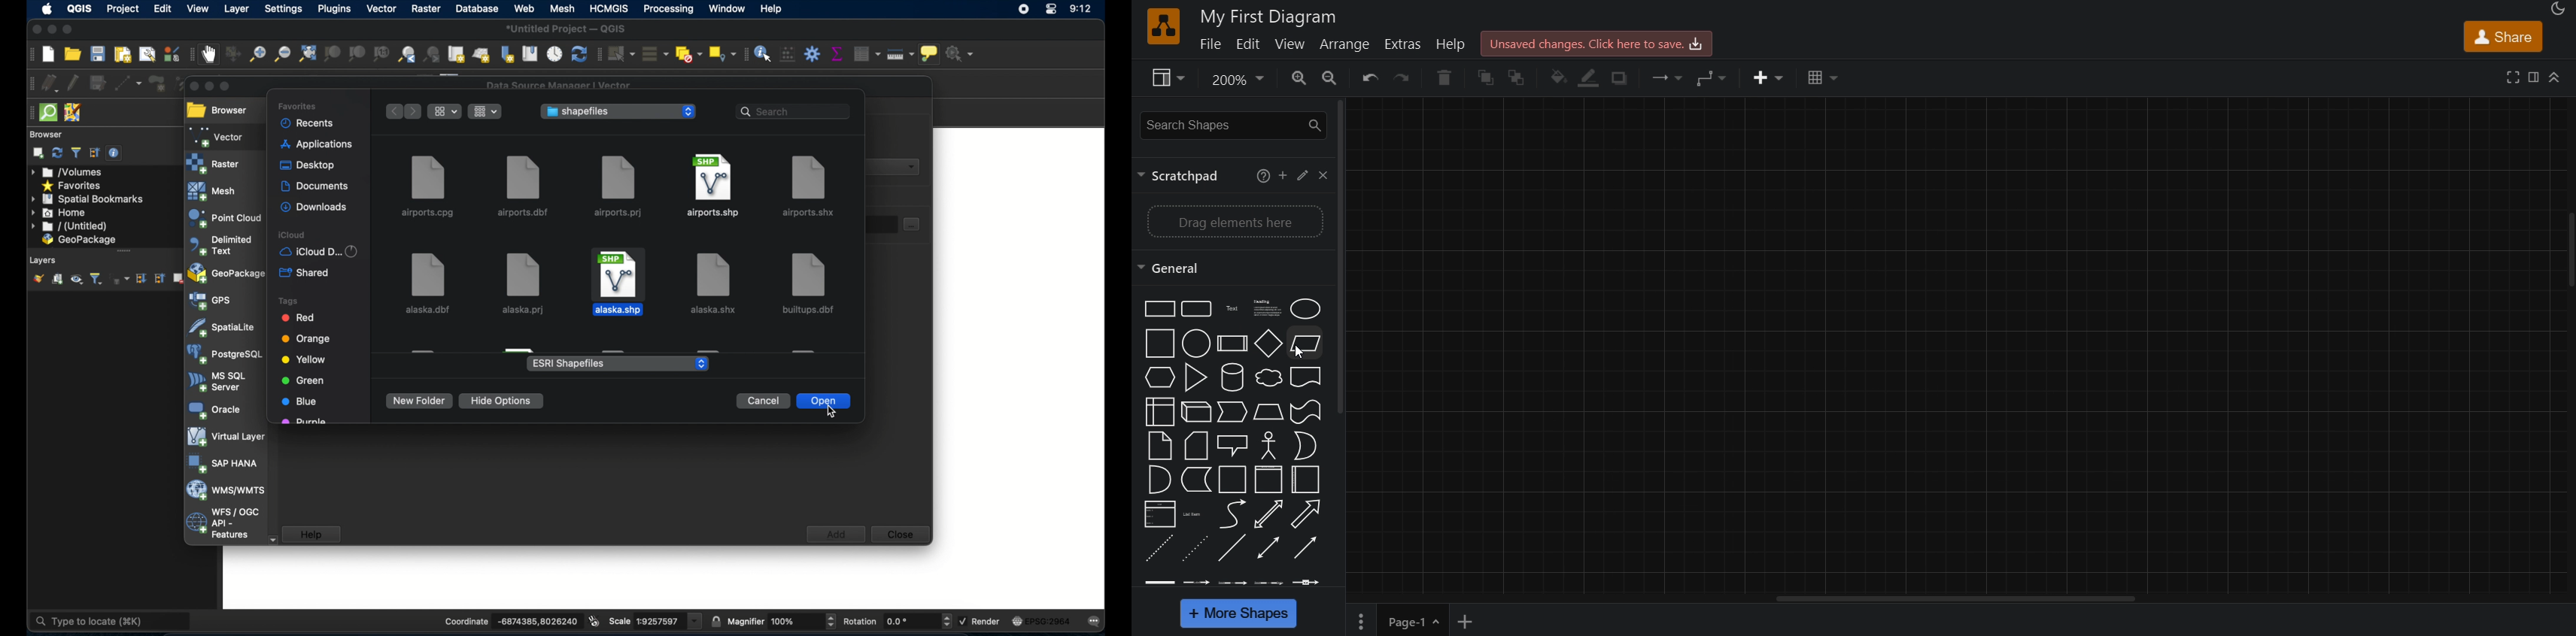  Describe the element at coordinates (1299, 79) in the screenshot. I see `zoom in` at that location.